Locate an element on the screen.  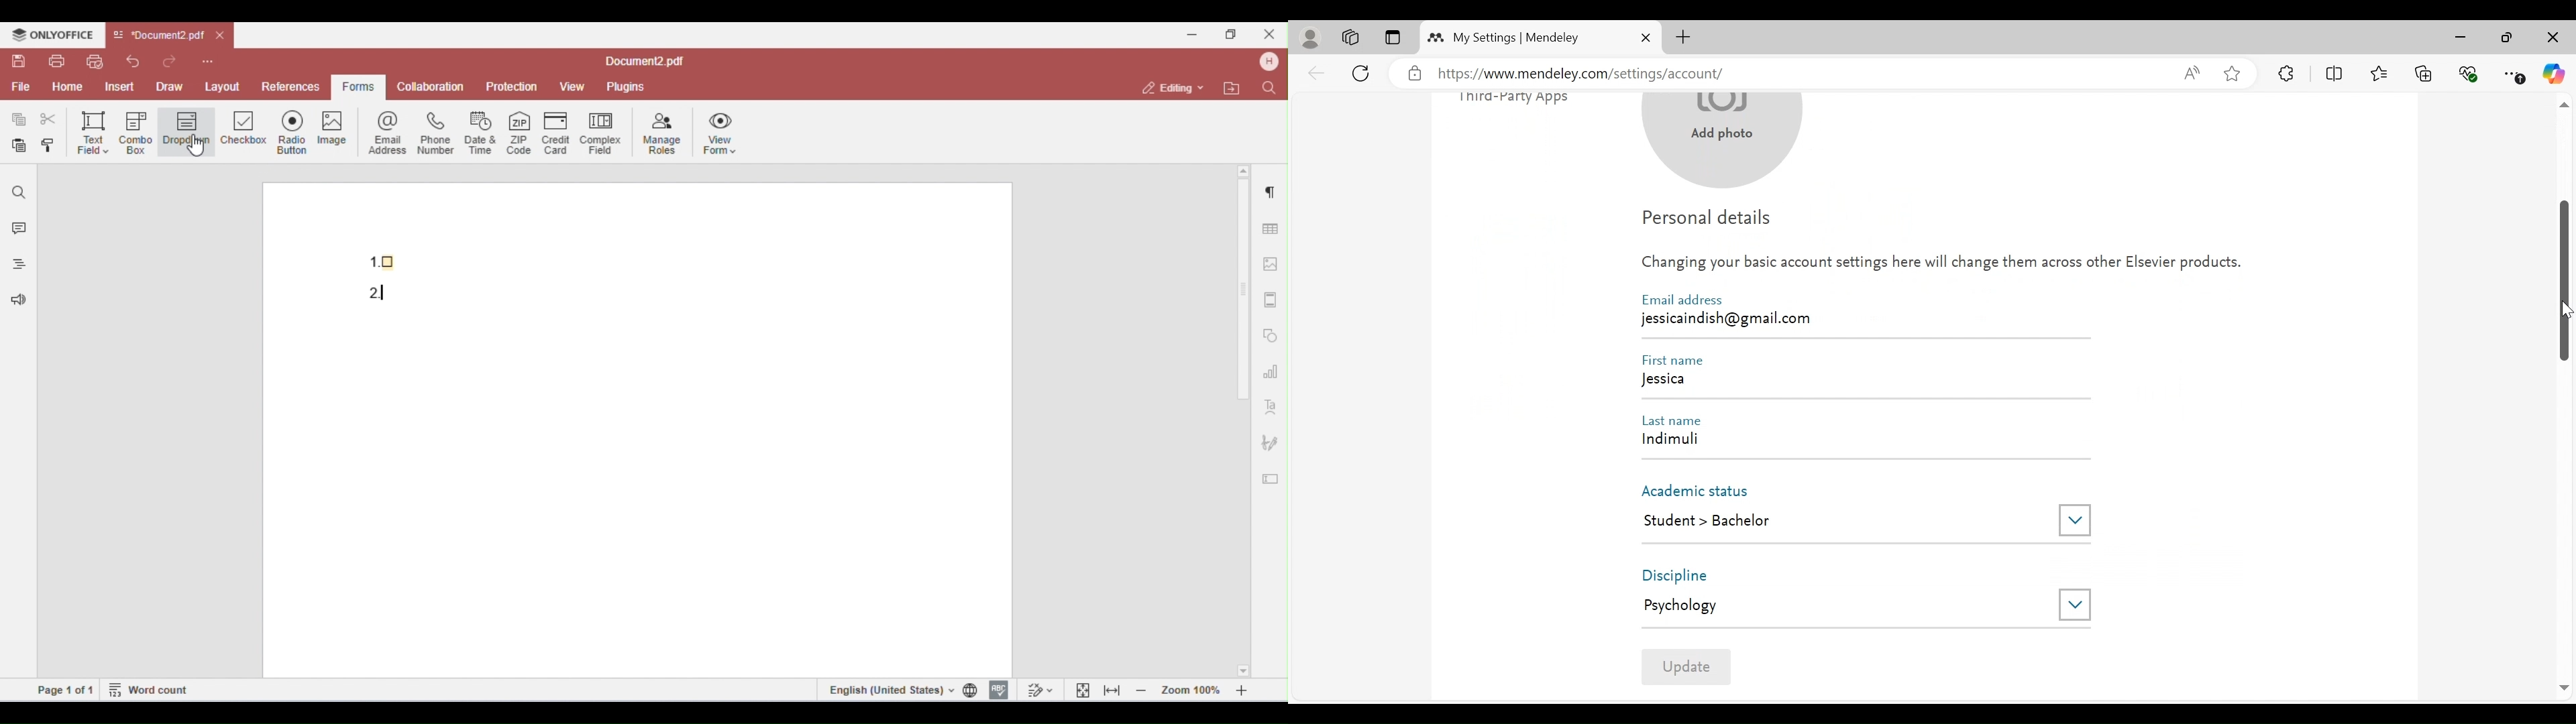
Academic Status is located at coordinates (1702, 491).